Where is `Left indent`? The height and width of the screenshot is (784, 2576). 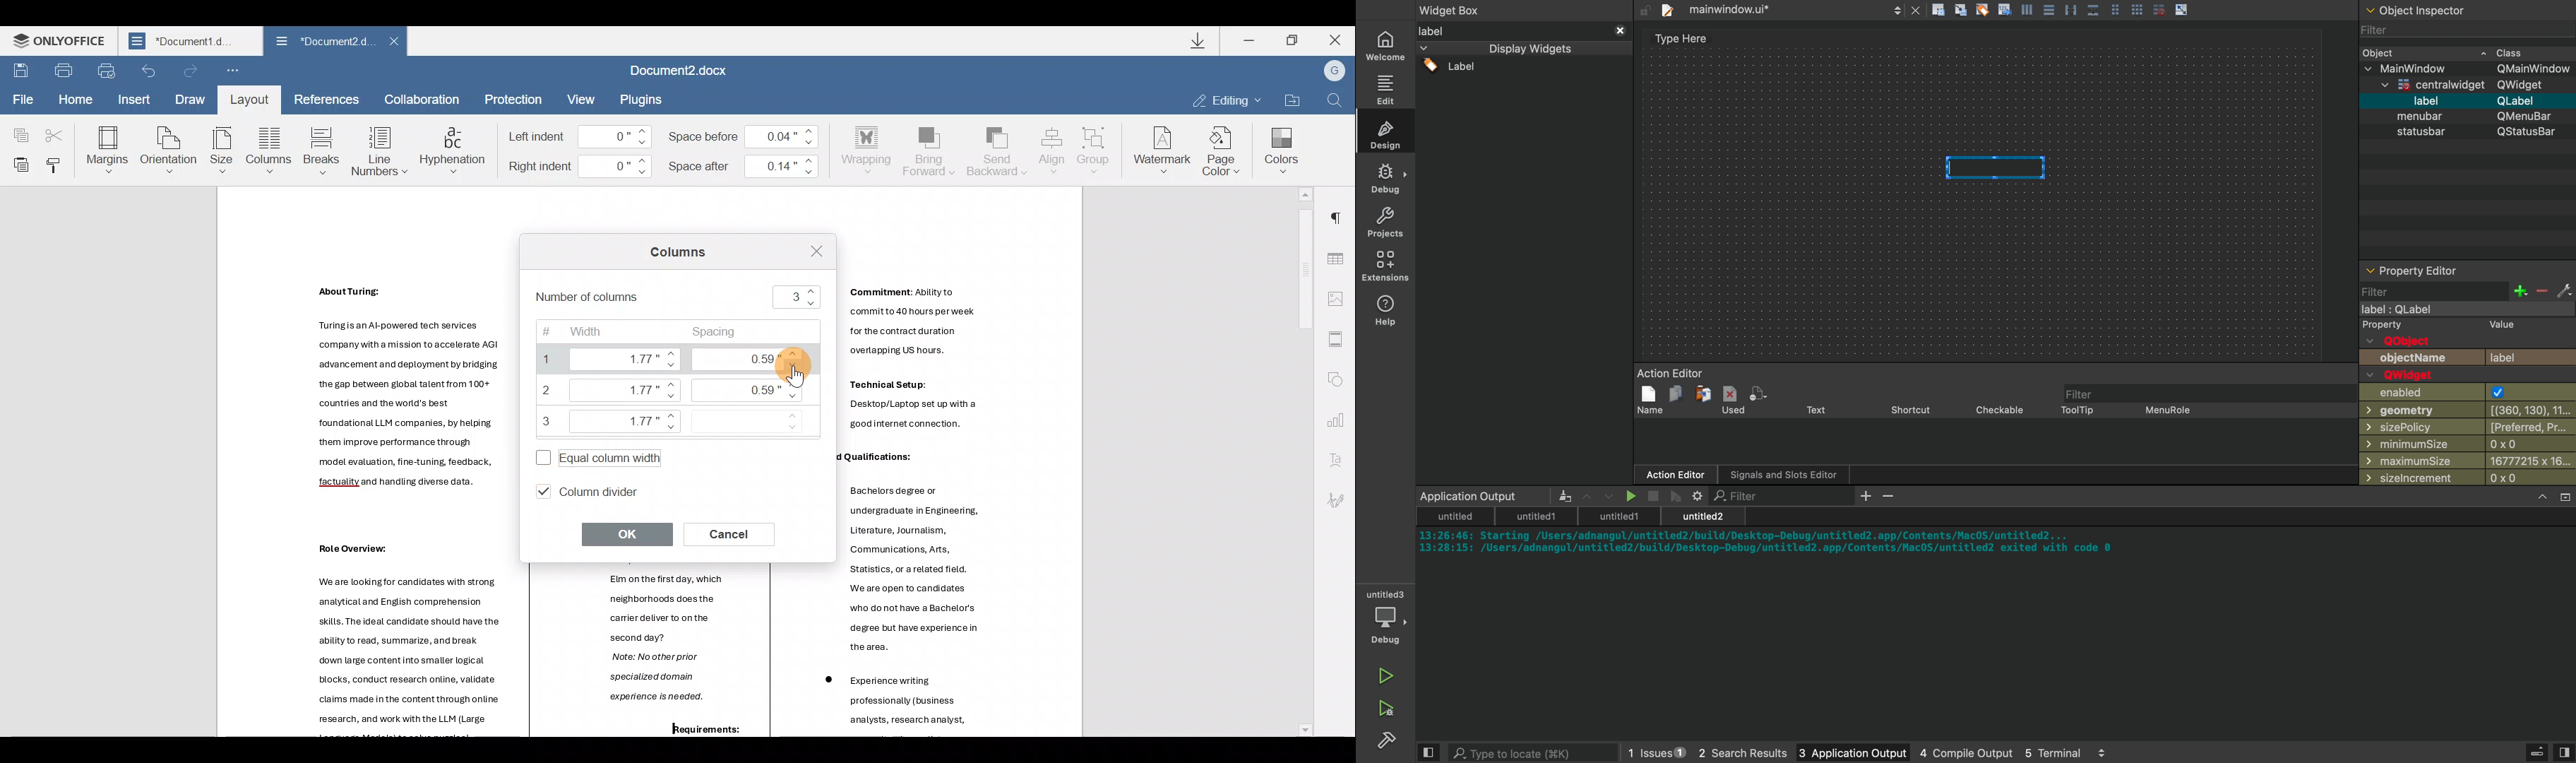 Left indent is located at coordinates (580, 137).